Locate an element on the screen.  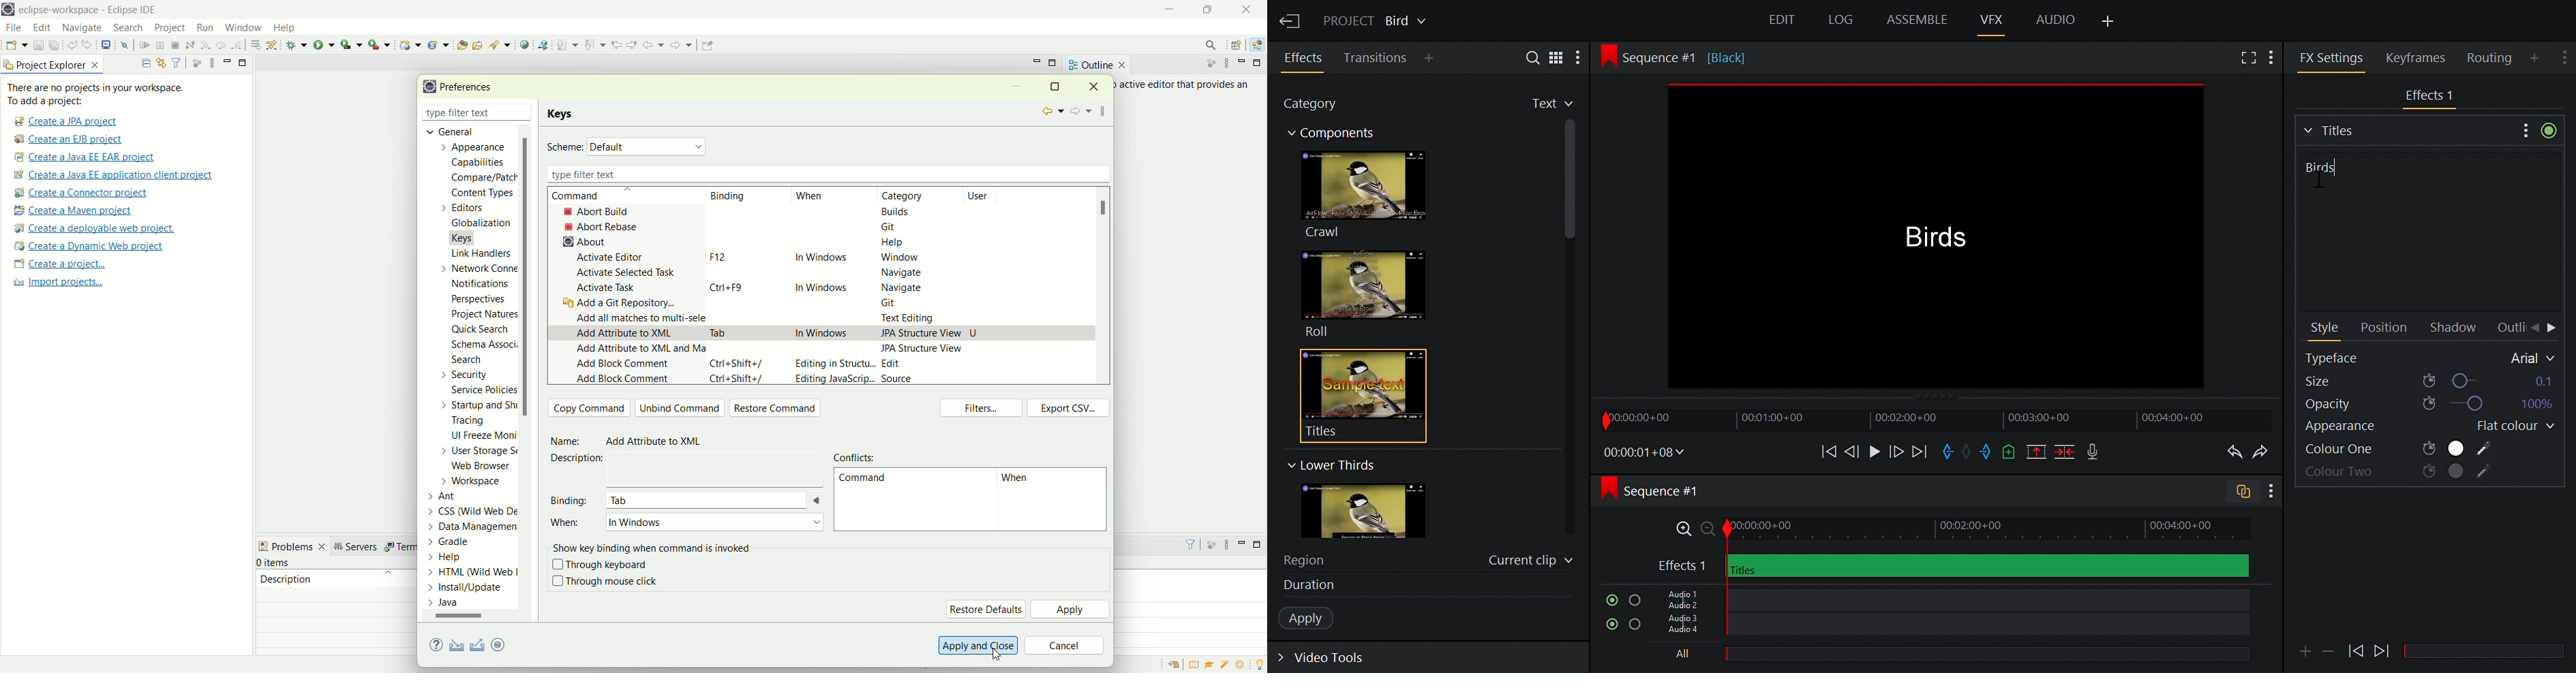
step over is located at coordinates (221, 44).